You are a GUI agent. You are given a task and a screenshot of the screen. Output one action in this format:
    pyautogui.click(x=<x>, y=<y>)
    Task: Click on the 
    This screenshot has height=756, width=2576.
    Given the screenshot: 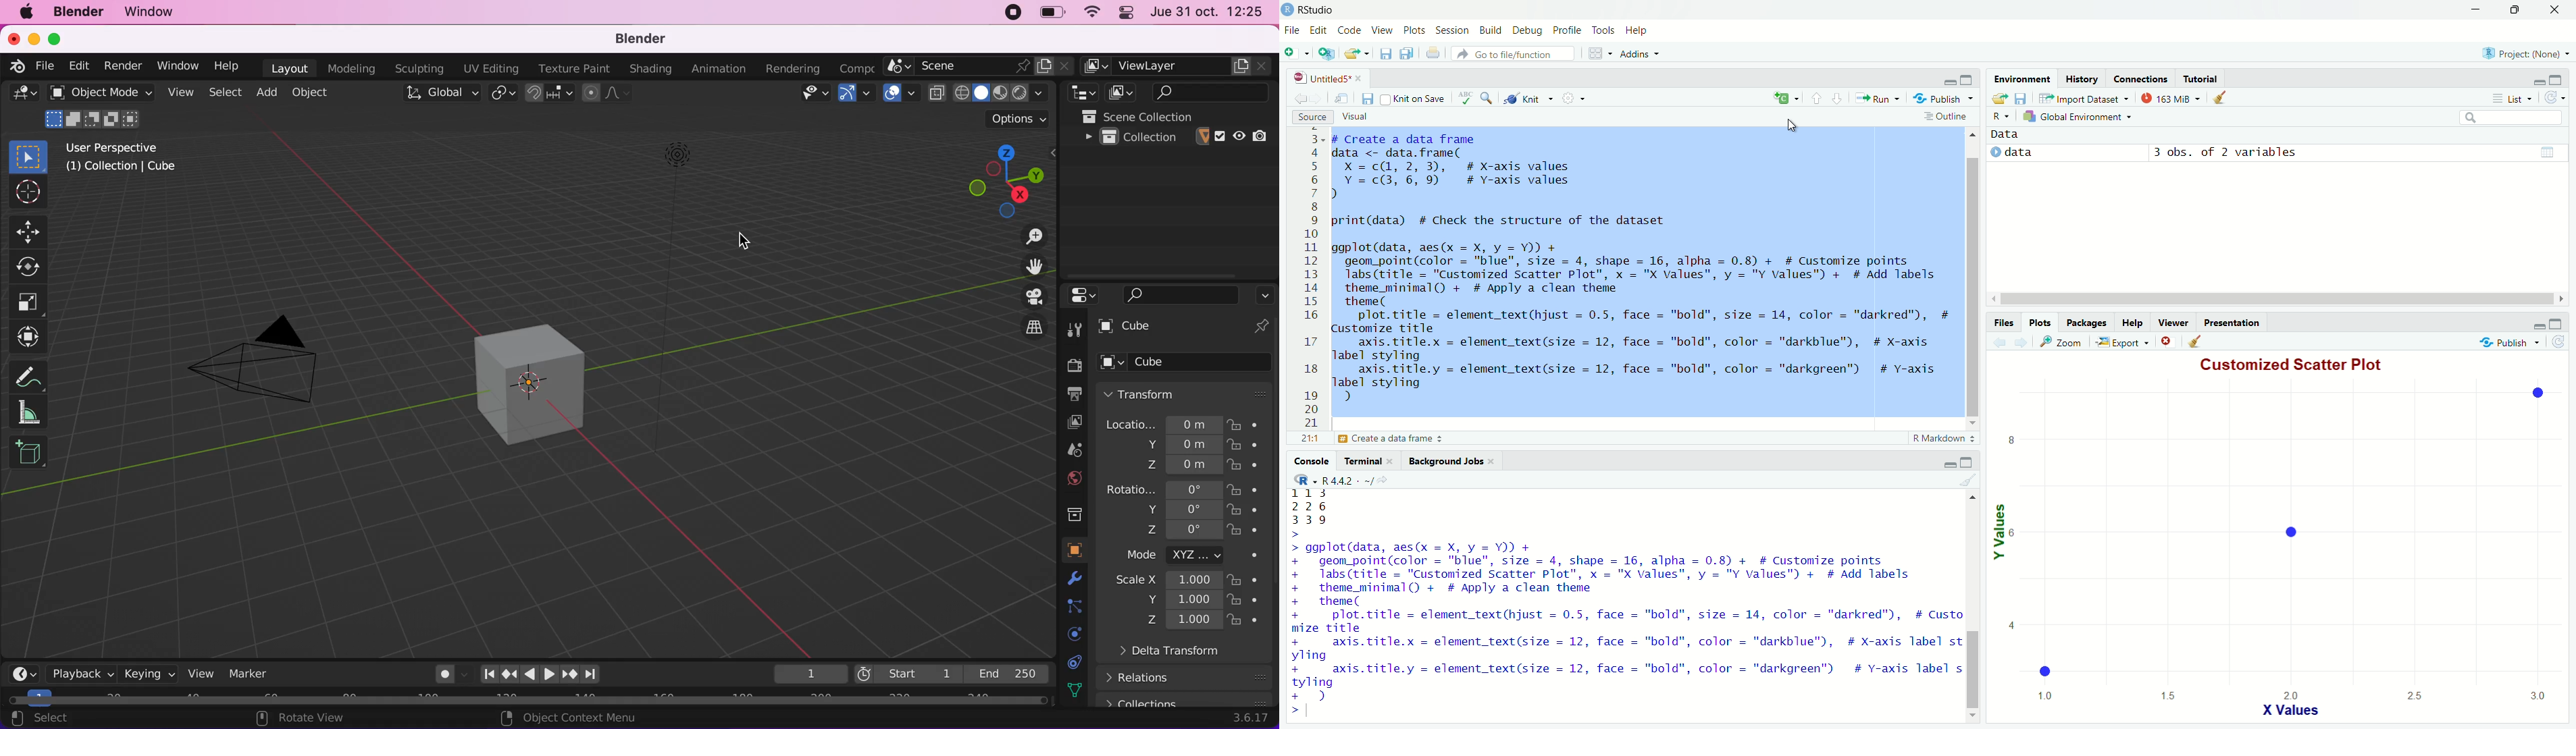 What is the action you would take?
    pyautogui.click(x=1077, y=328)
    